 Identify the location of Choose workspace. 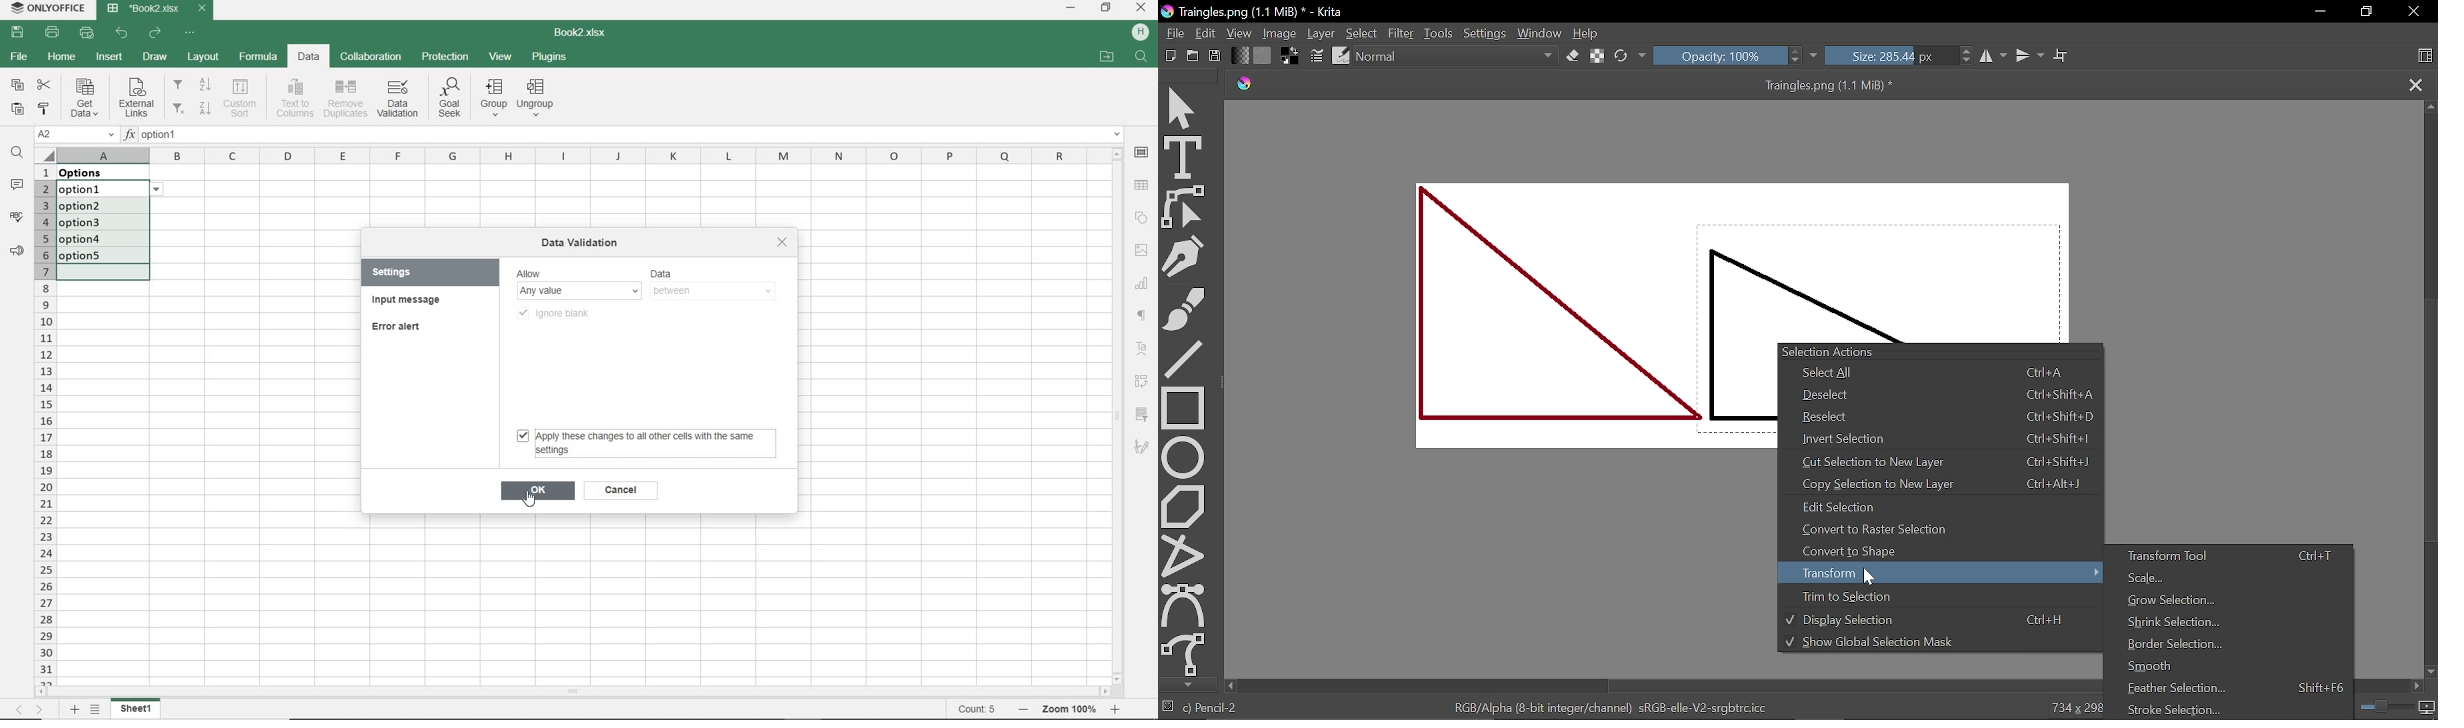
(2424, 55).